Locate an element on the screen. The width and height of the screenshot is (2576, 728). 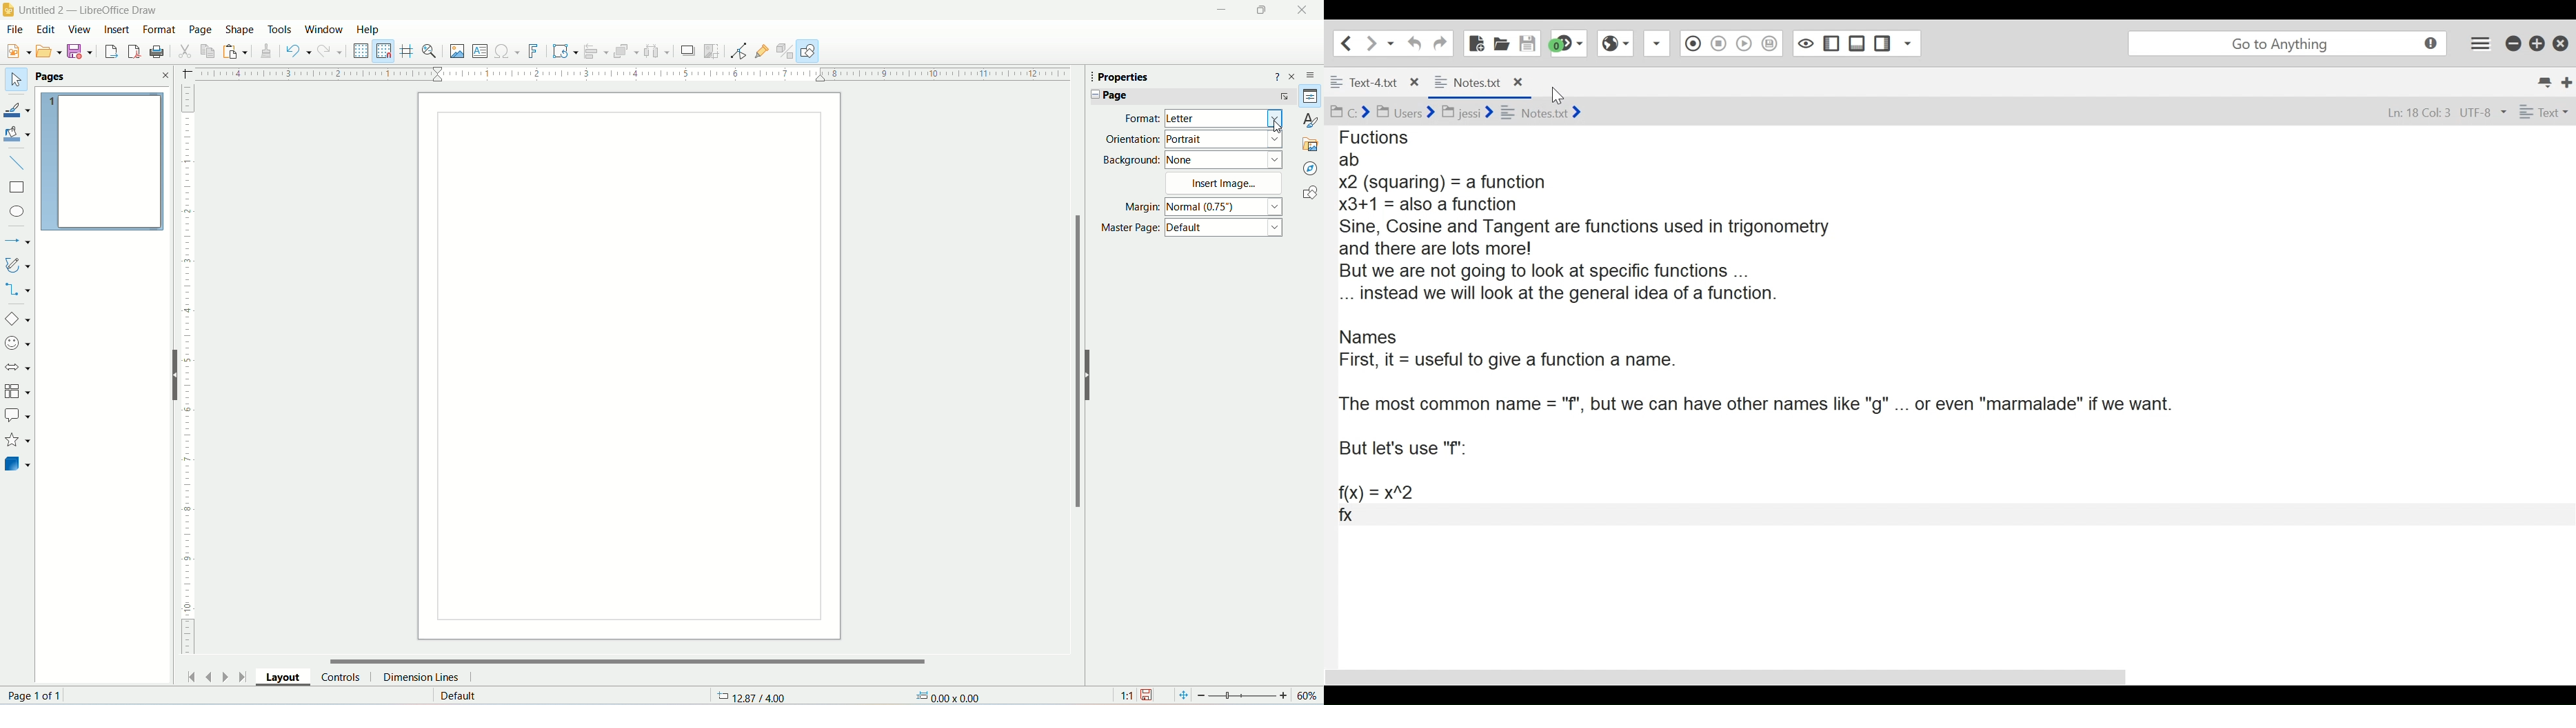
Stop Recording in Macro is located at coordinates (1718, 45).